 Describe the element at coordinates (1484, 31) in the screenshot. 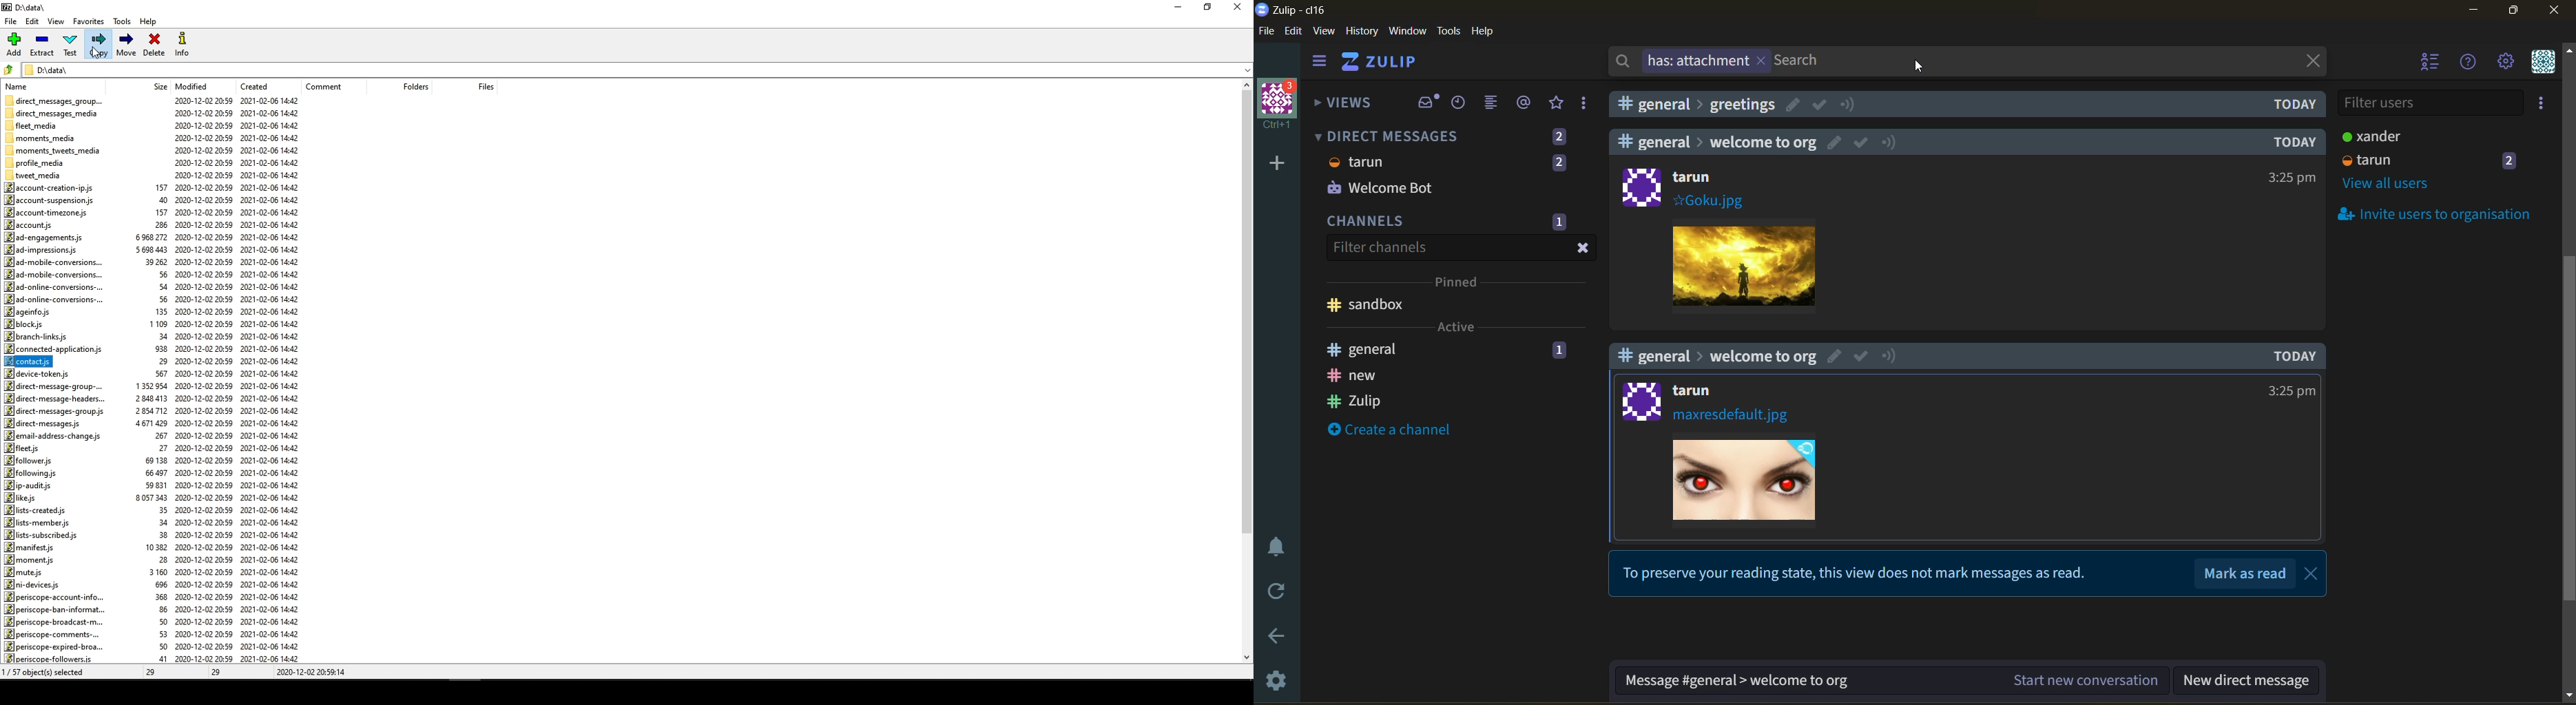

I see `help` at that location.